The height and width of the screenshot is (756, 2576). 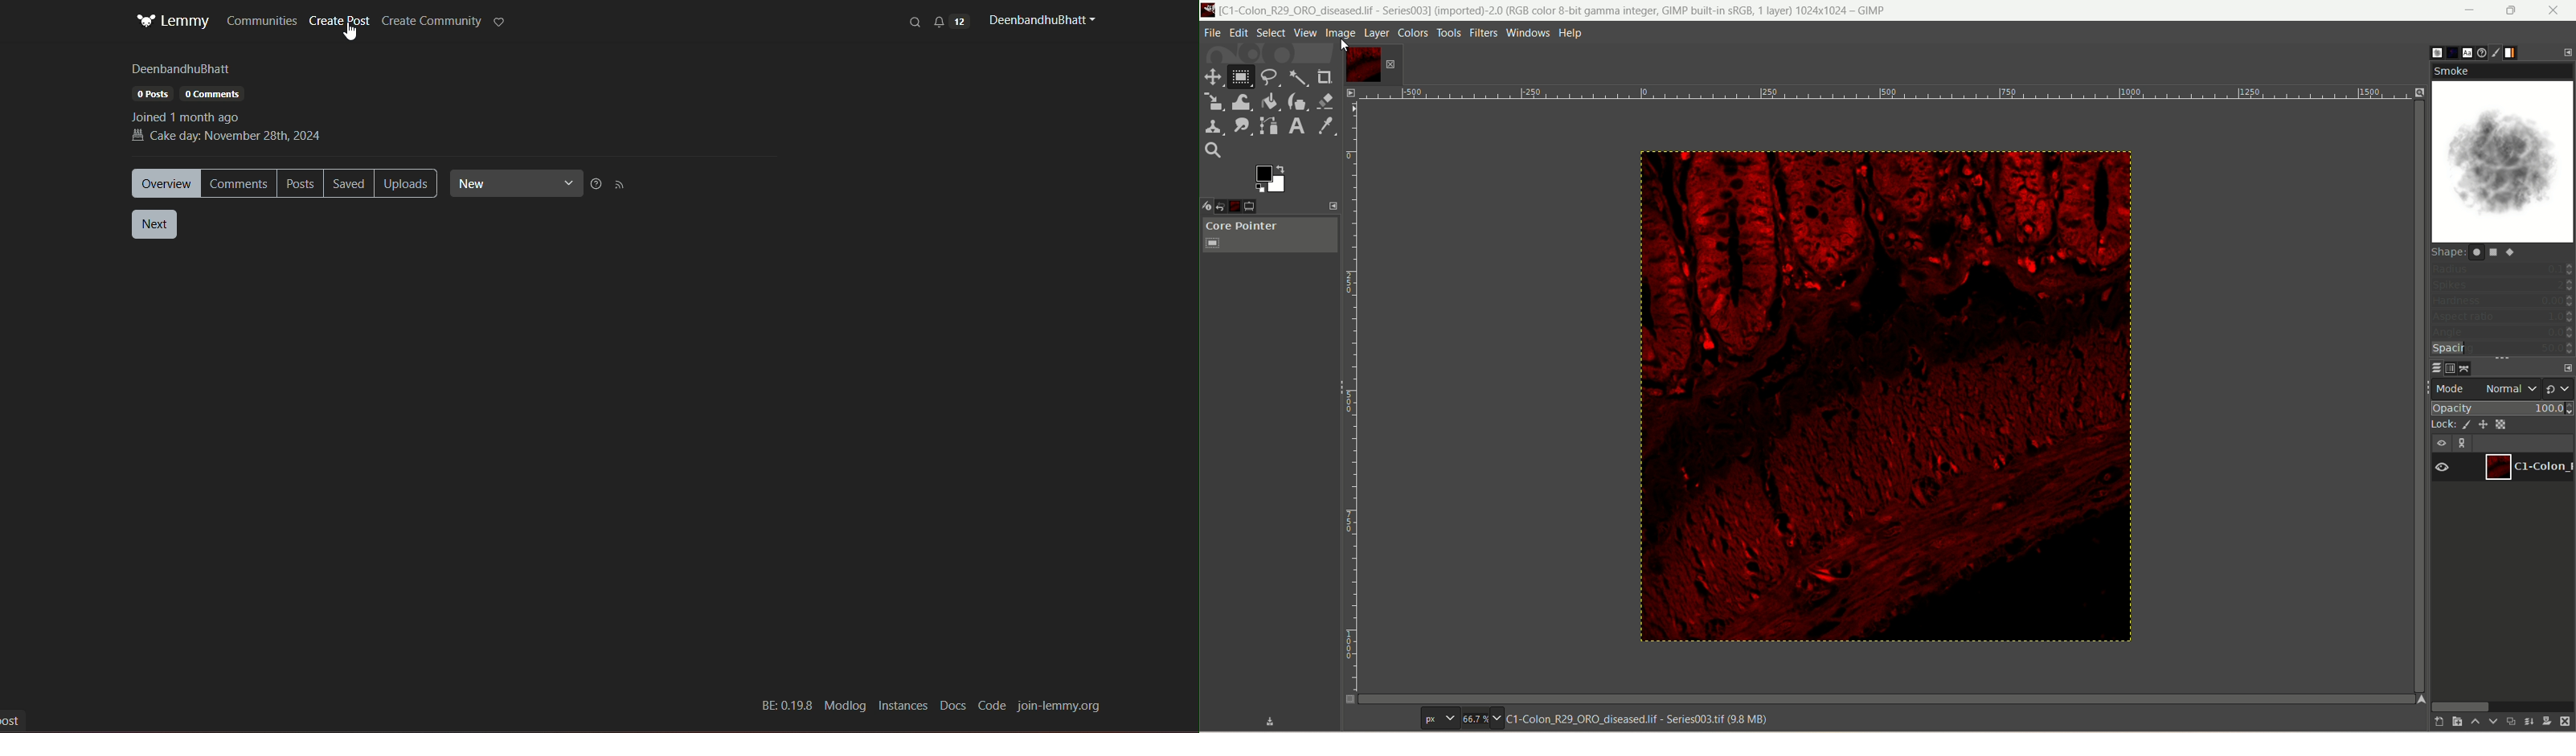 What do you see at coordinates (1269, 102) in the screenshot?
I see `paint bucket` at bounding box center [1269, 102].